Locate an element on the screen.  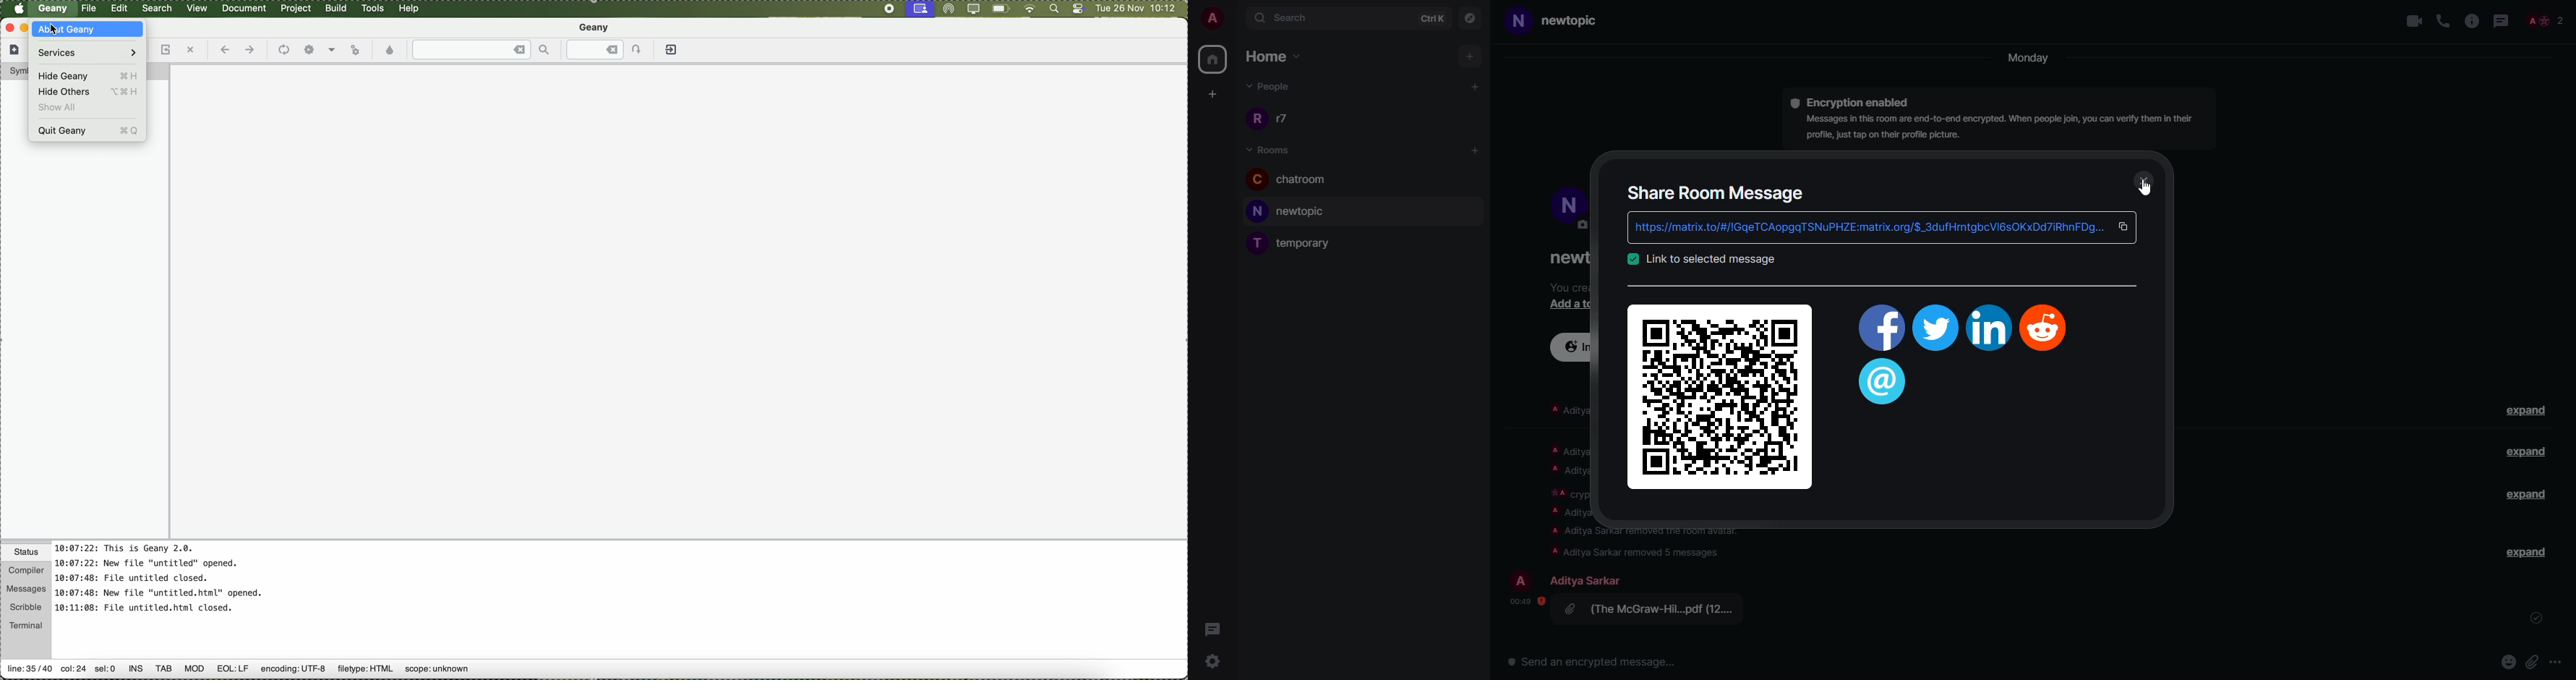
add is located at coordinates (1471, 56).